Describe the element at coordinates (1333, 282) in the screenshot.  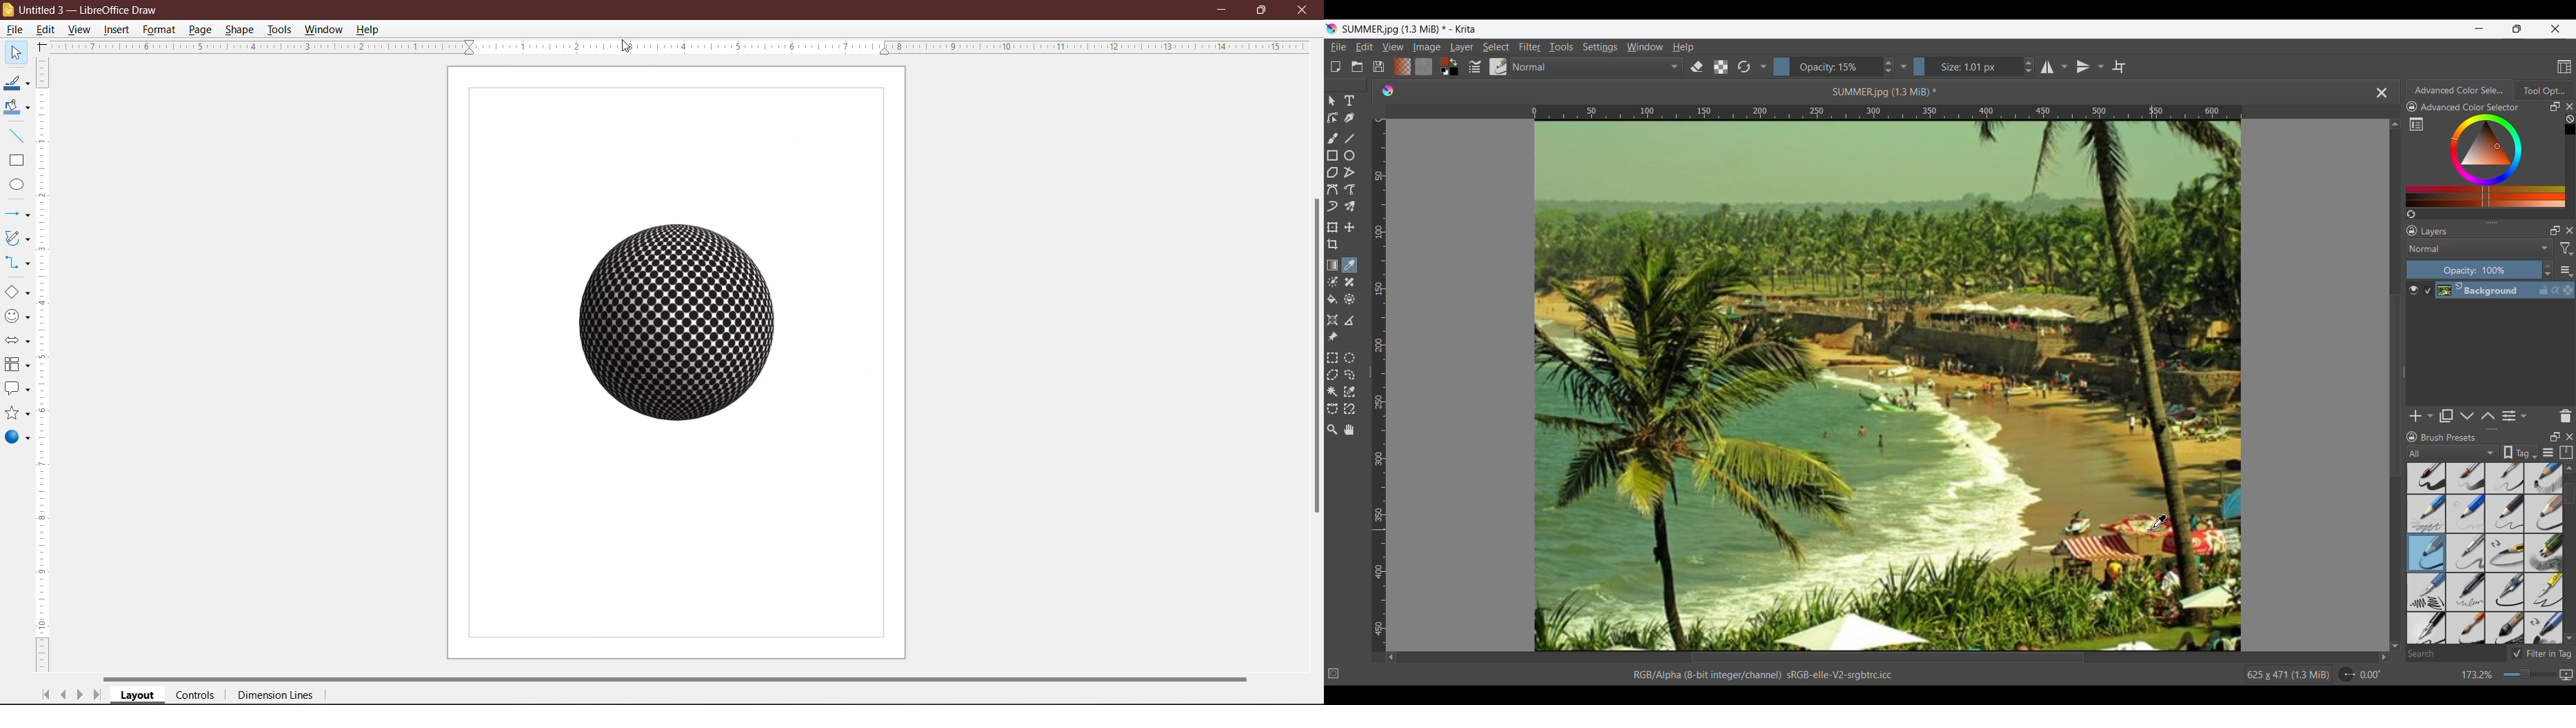
I see `Colorize mask tool` at that location.